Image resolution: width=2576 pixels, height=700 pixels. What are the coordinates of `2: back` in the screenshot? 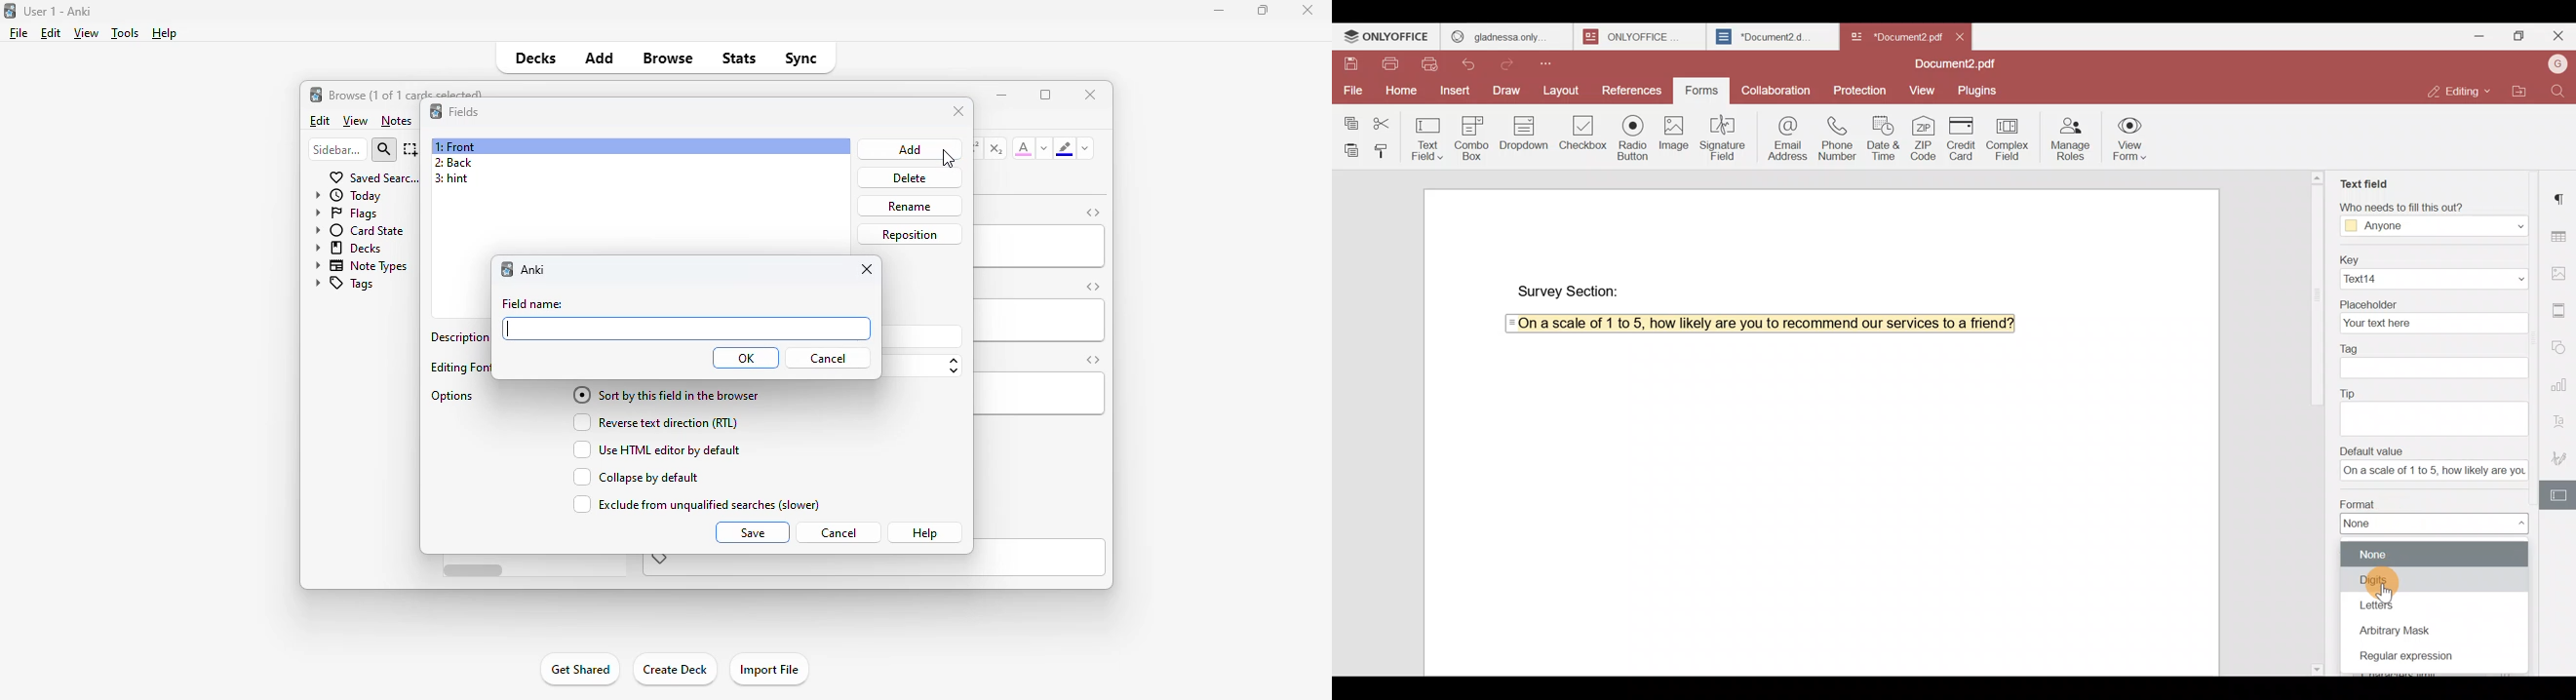 It's located at (452, 162).